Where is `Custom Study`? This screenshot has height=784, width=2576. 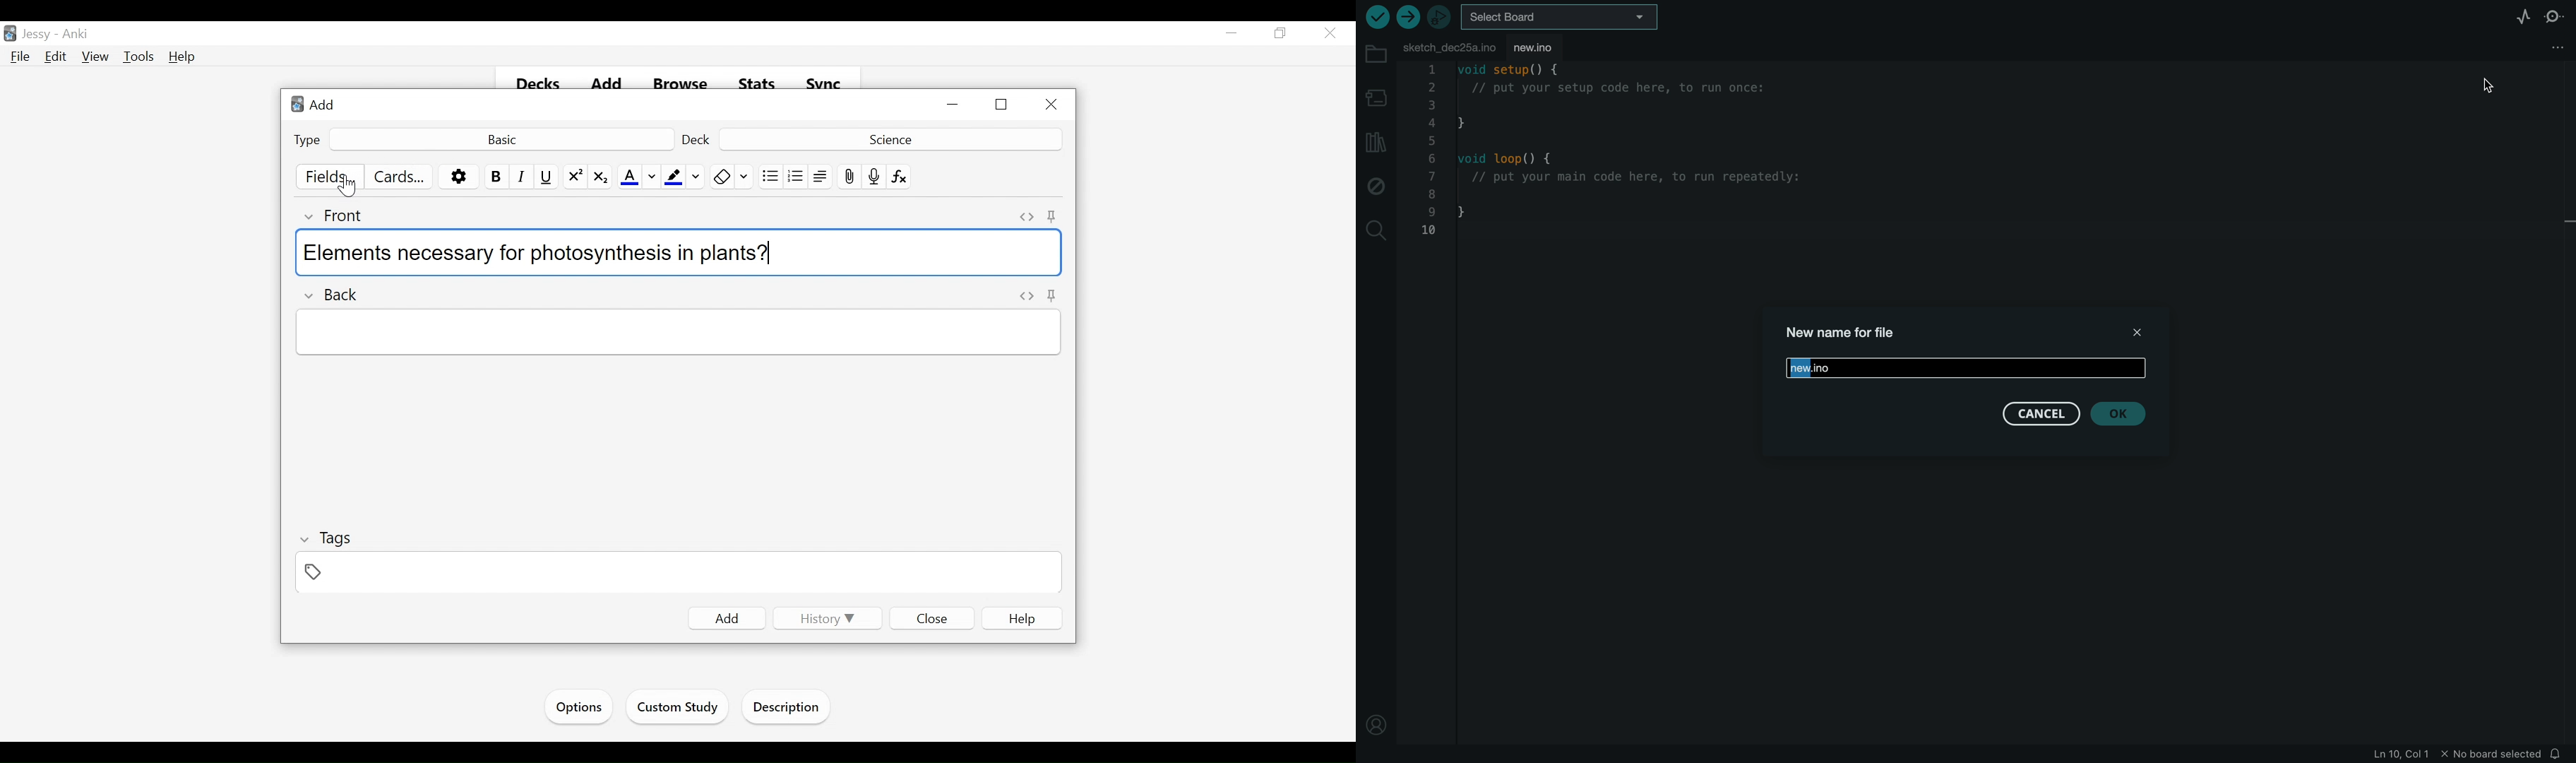 Custom Study is located at coordinates (679, 709).